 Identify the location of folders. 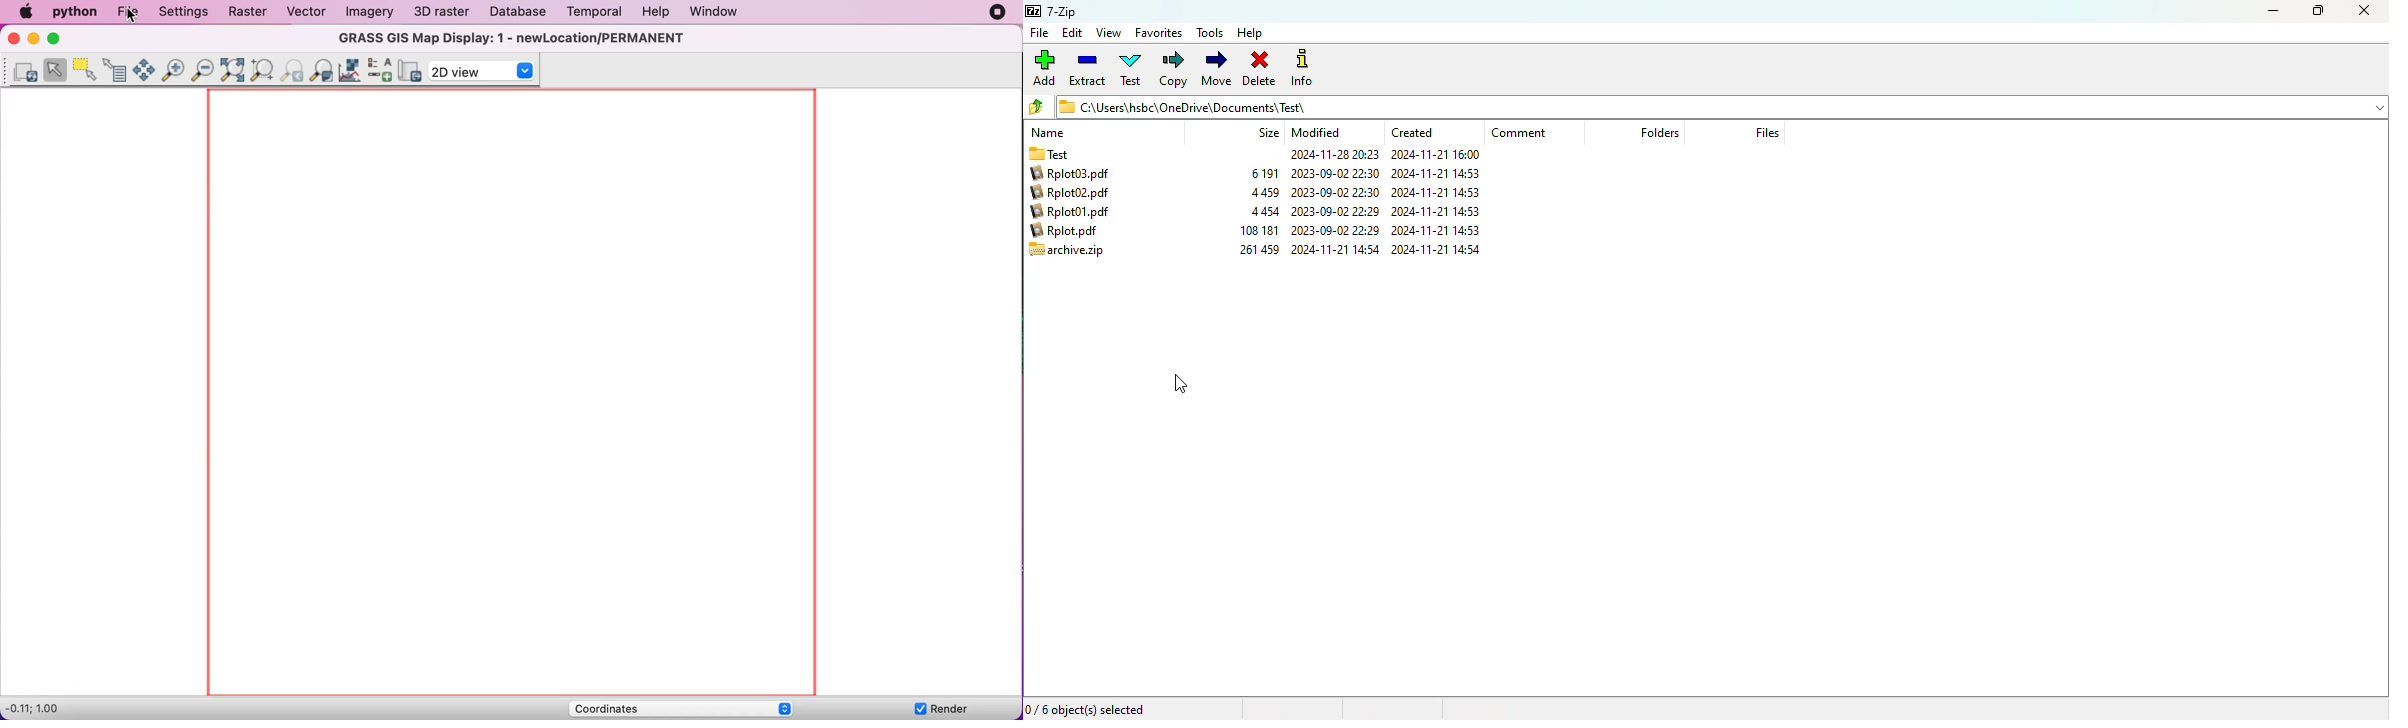
(1658, 132).